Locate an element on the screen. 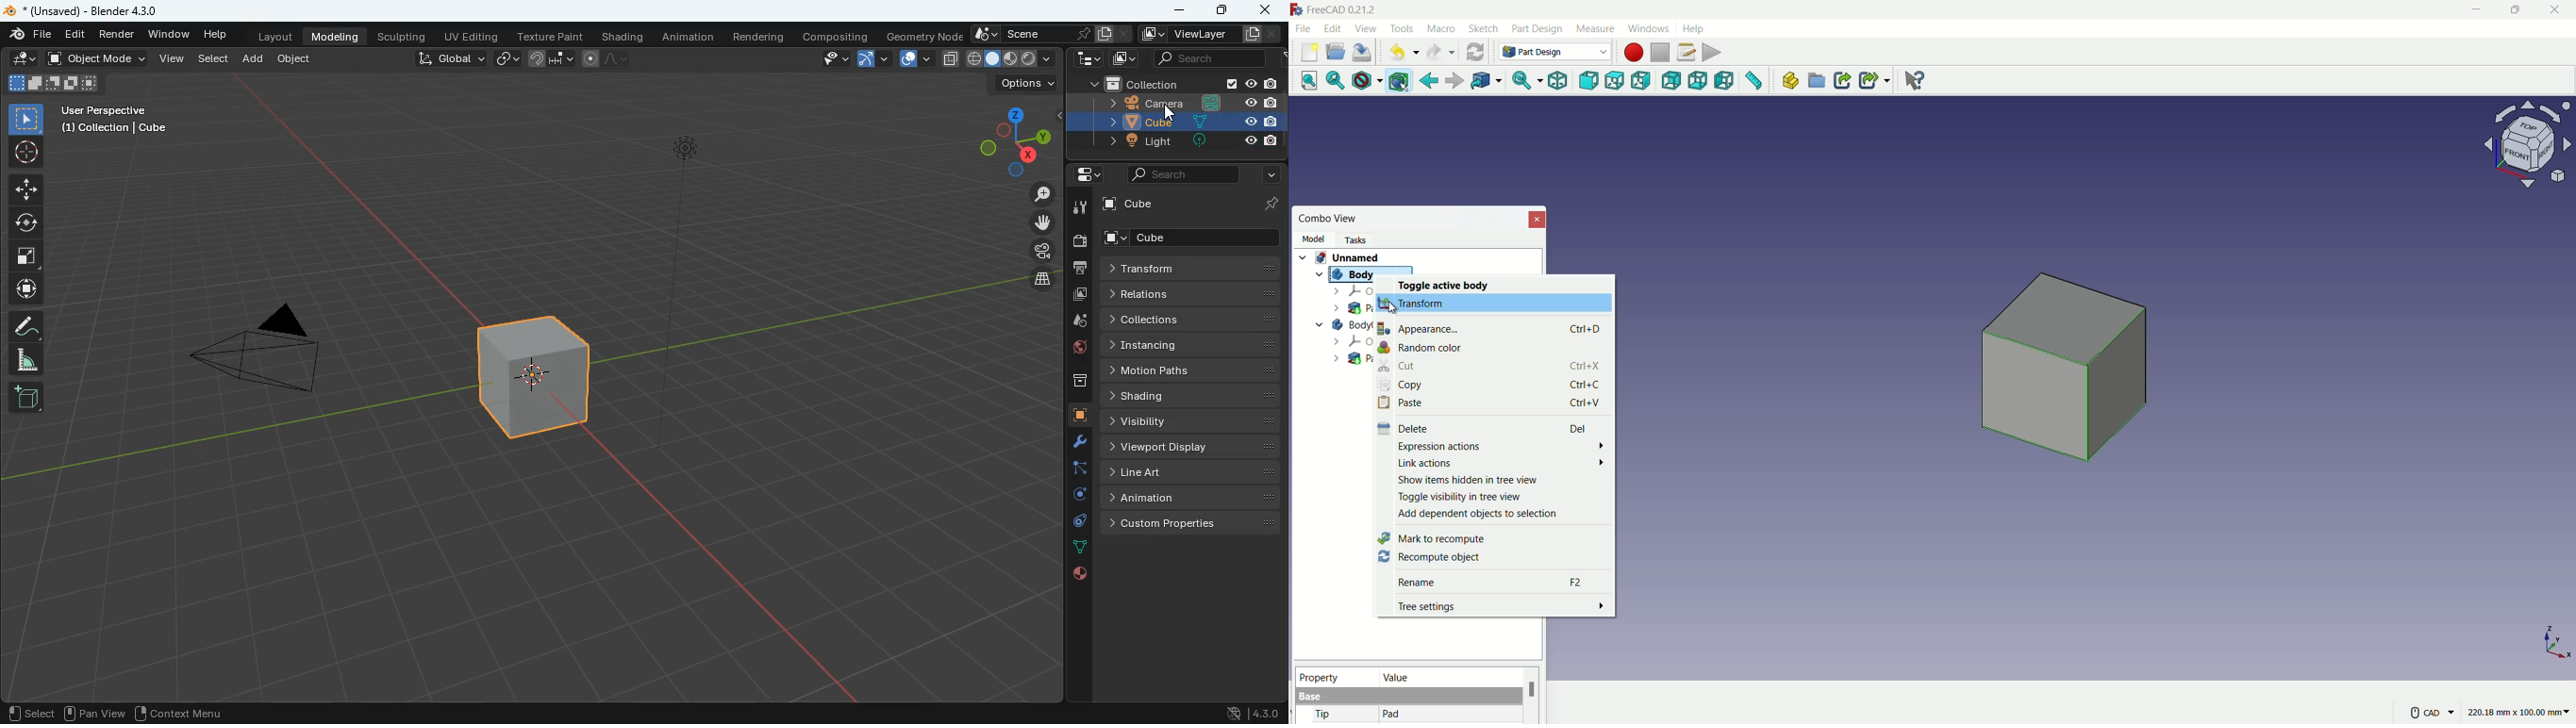 Image resolution: width=2576 pixels, height=728 pixels. close is located at coordinates (1265, 11).